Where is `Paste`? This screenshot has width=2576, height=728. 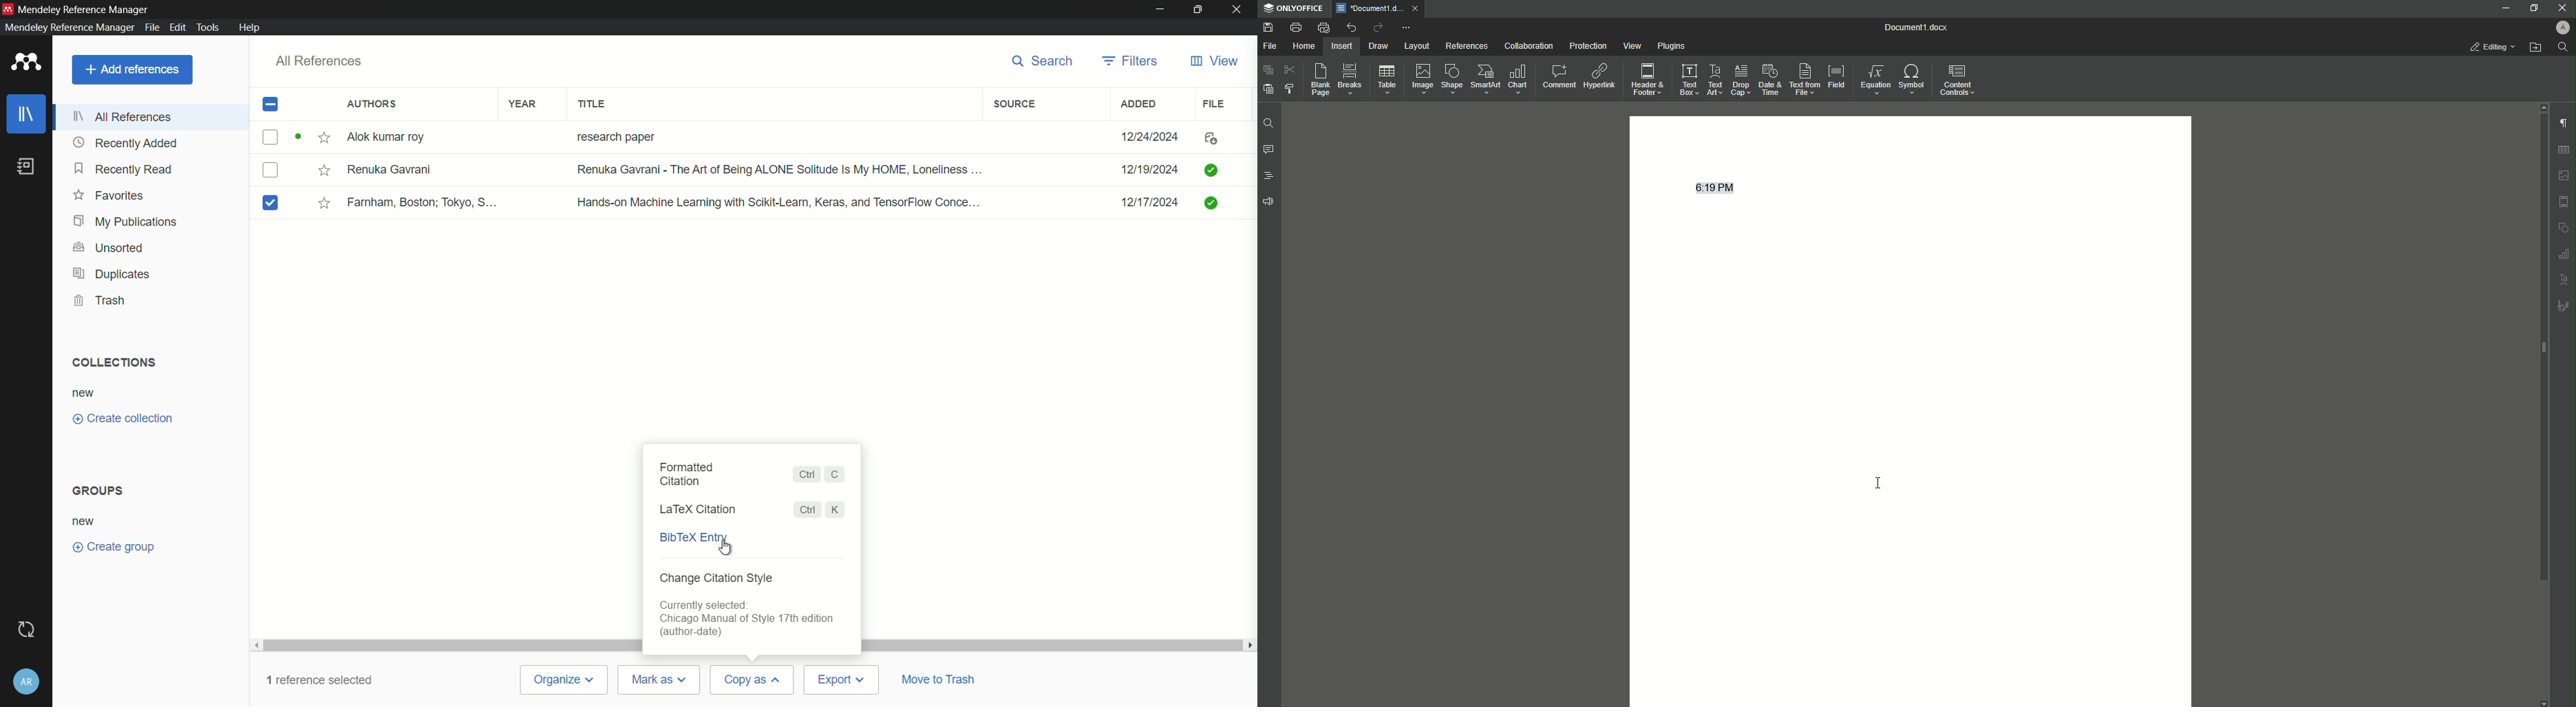
Paste is located at coordinates (1267, 70).